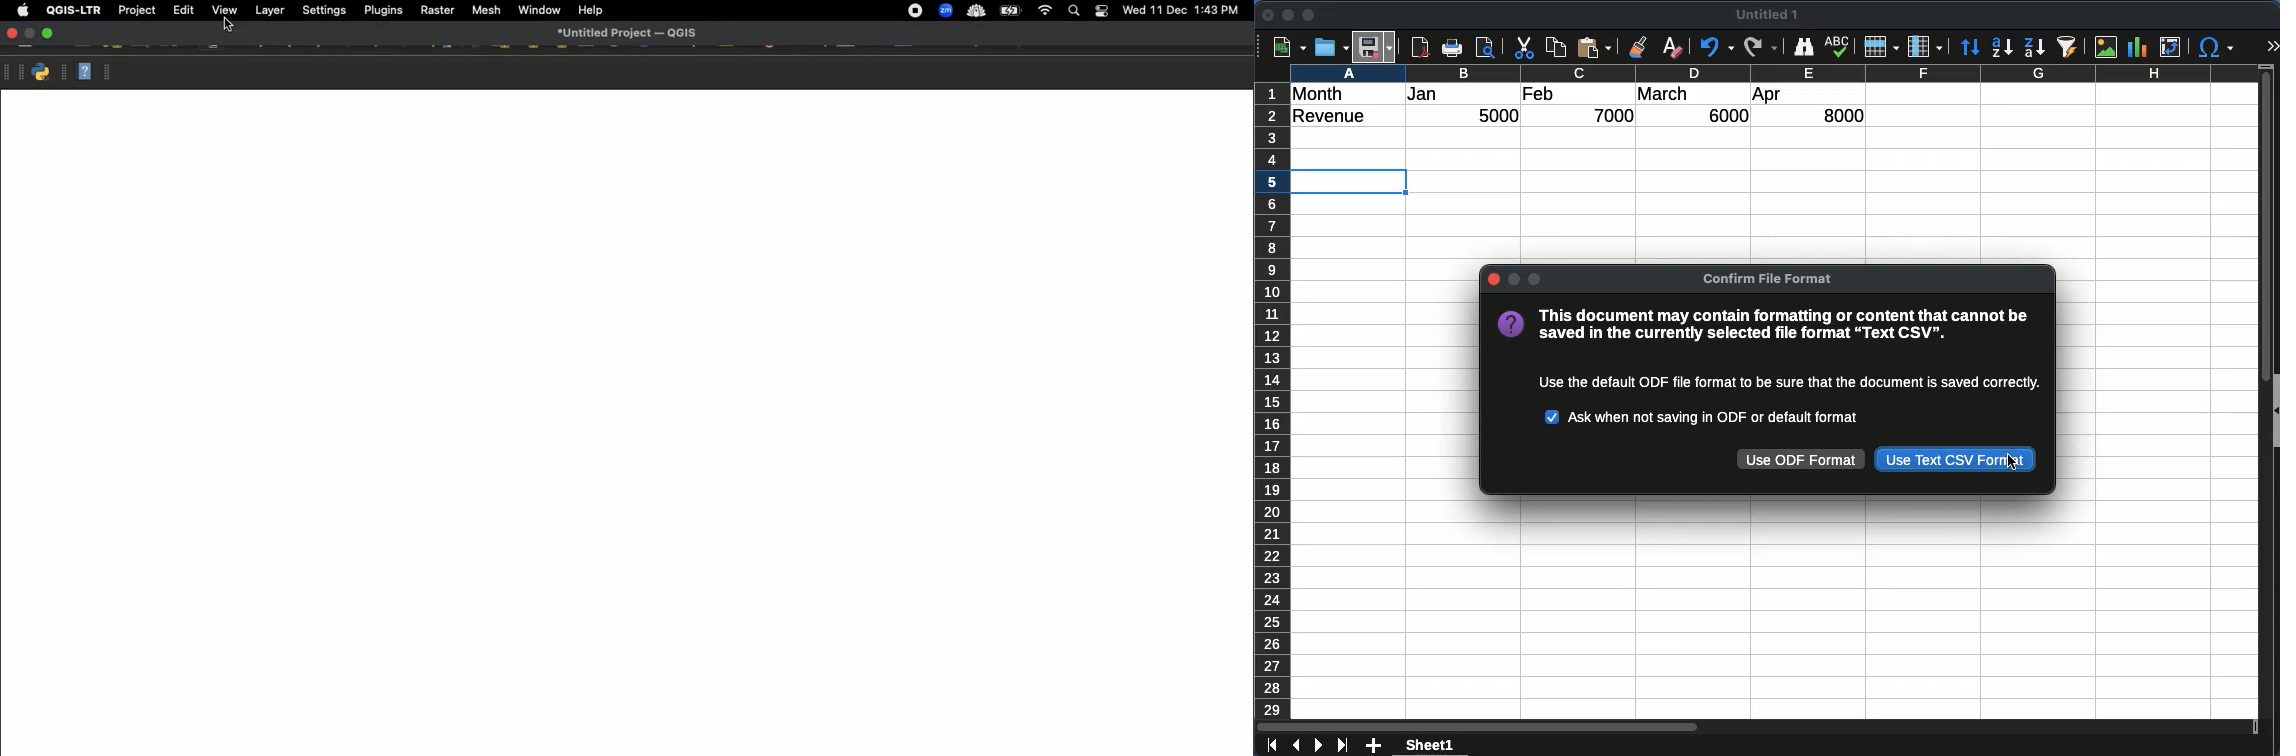 The width and height of the screenshot is (2296, 756). What do you see at coordinates (1170, 12) in the screenshot?
I see `11 Dec` at bounding box center [1170, 12].